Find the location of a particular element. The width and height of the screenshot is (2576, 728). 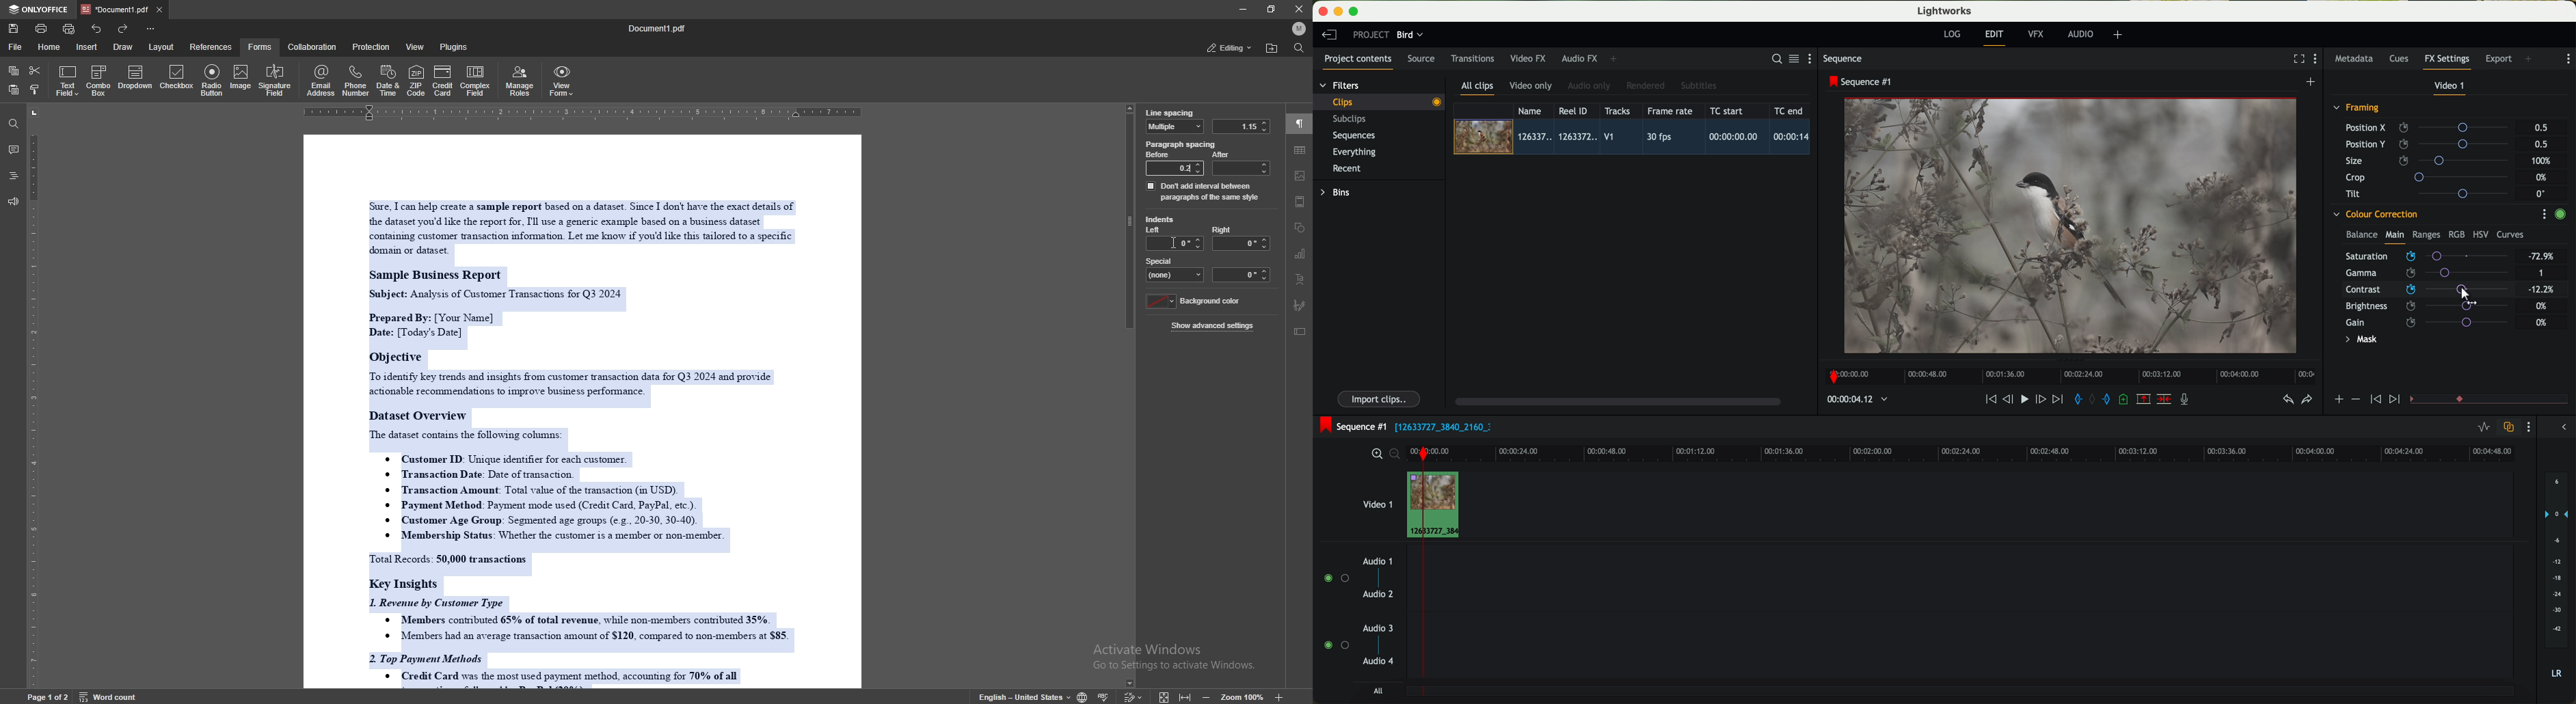

size is located at coordinates (2430, 161).